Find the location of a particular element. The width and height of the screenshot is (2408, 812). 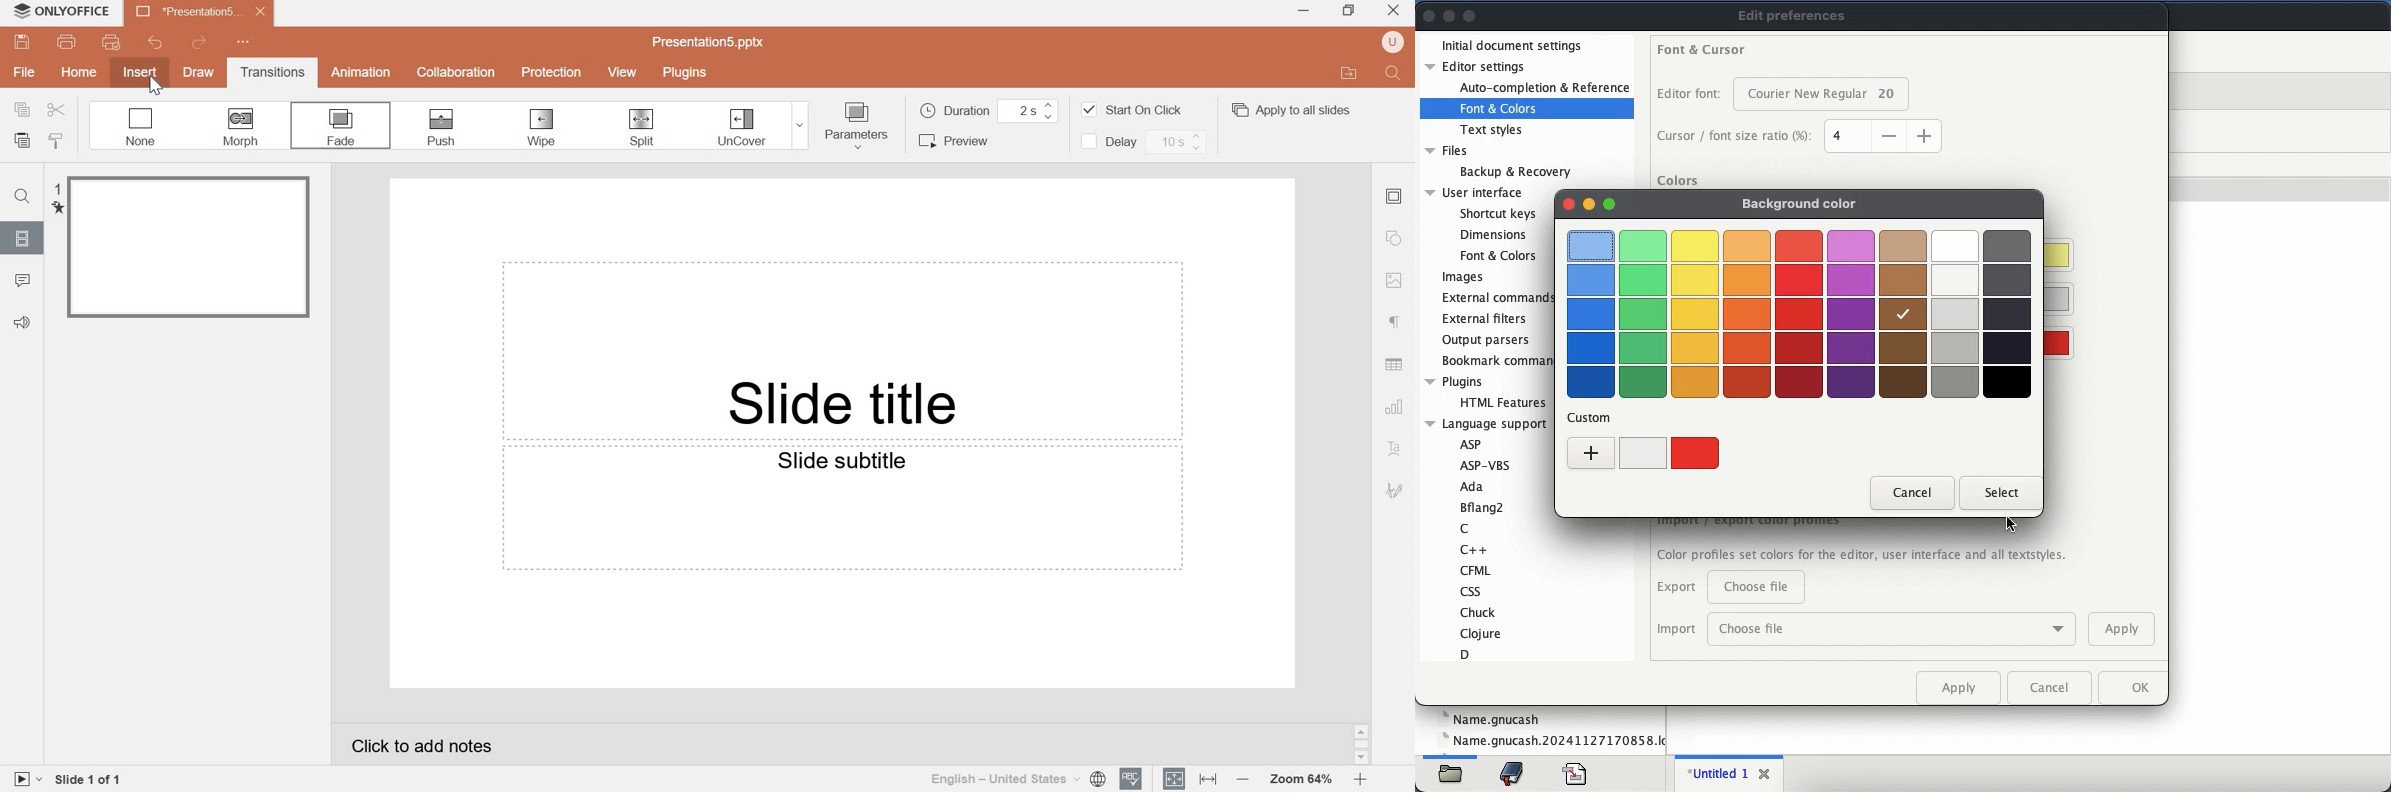

scroll up is located at coordinates (1362, 732).